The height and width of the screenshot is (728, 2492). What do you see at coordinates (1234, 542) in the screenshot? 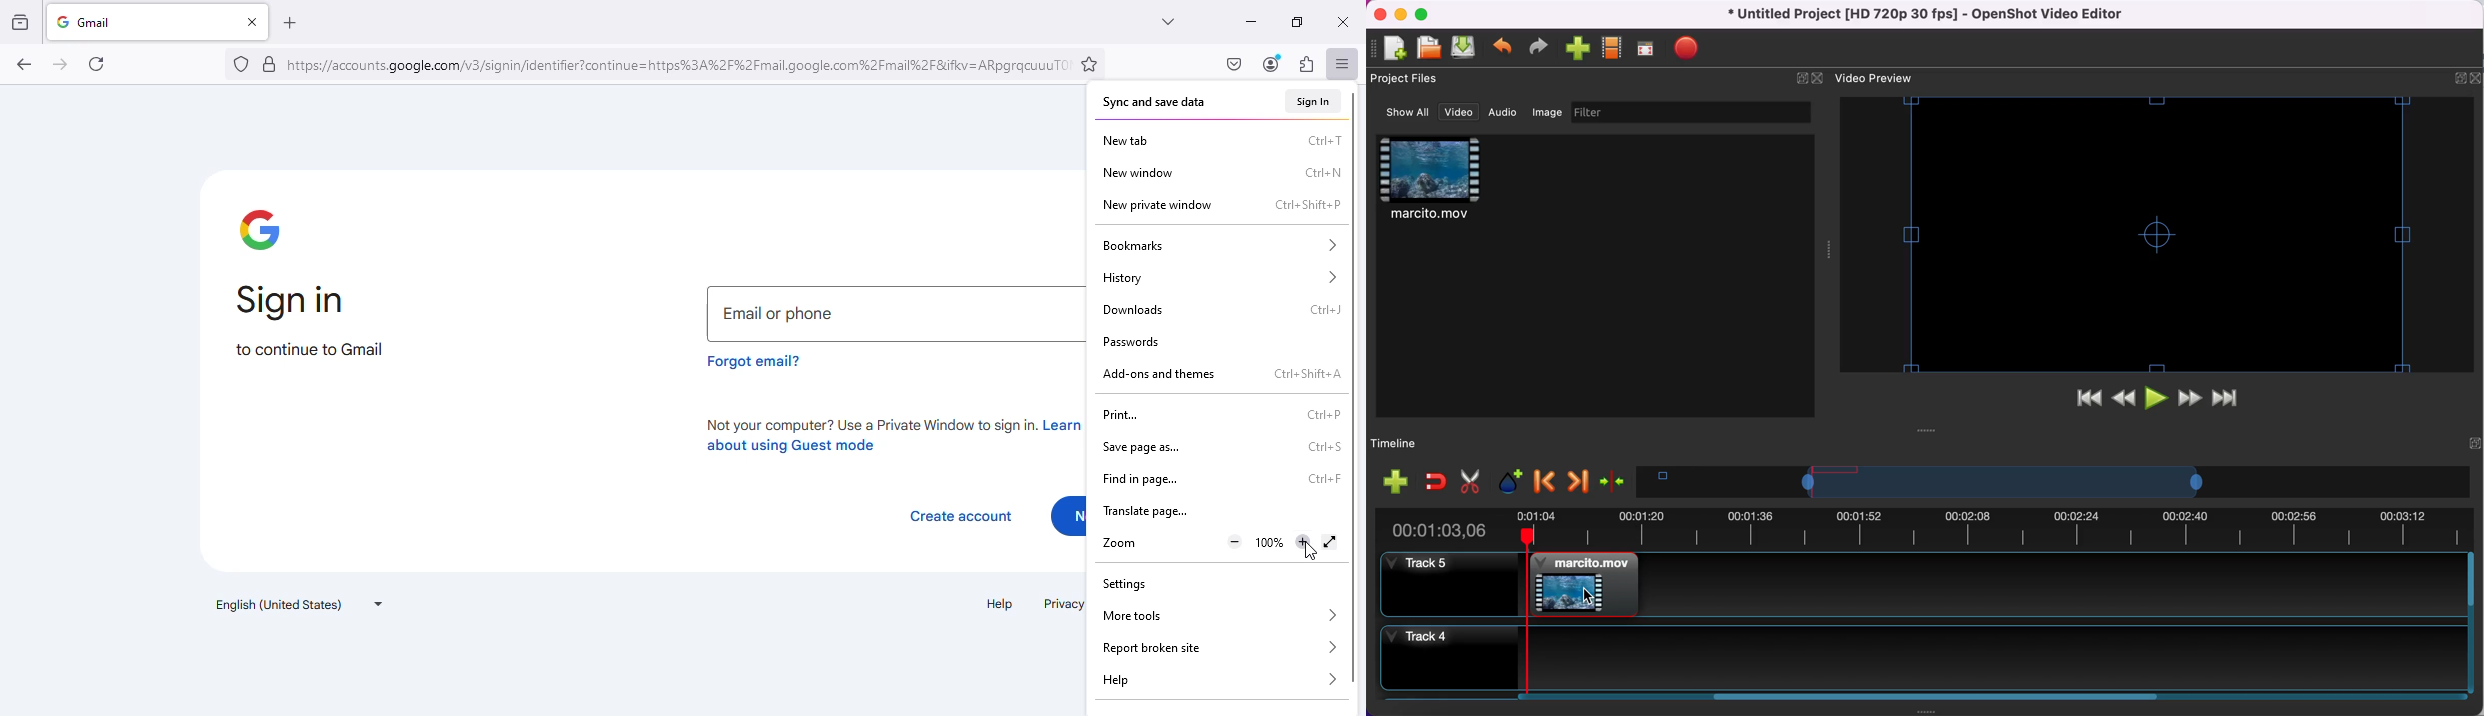
I see `zoom out` at bounding box center [1234, 542].